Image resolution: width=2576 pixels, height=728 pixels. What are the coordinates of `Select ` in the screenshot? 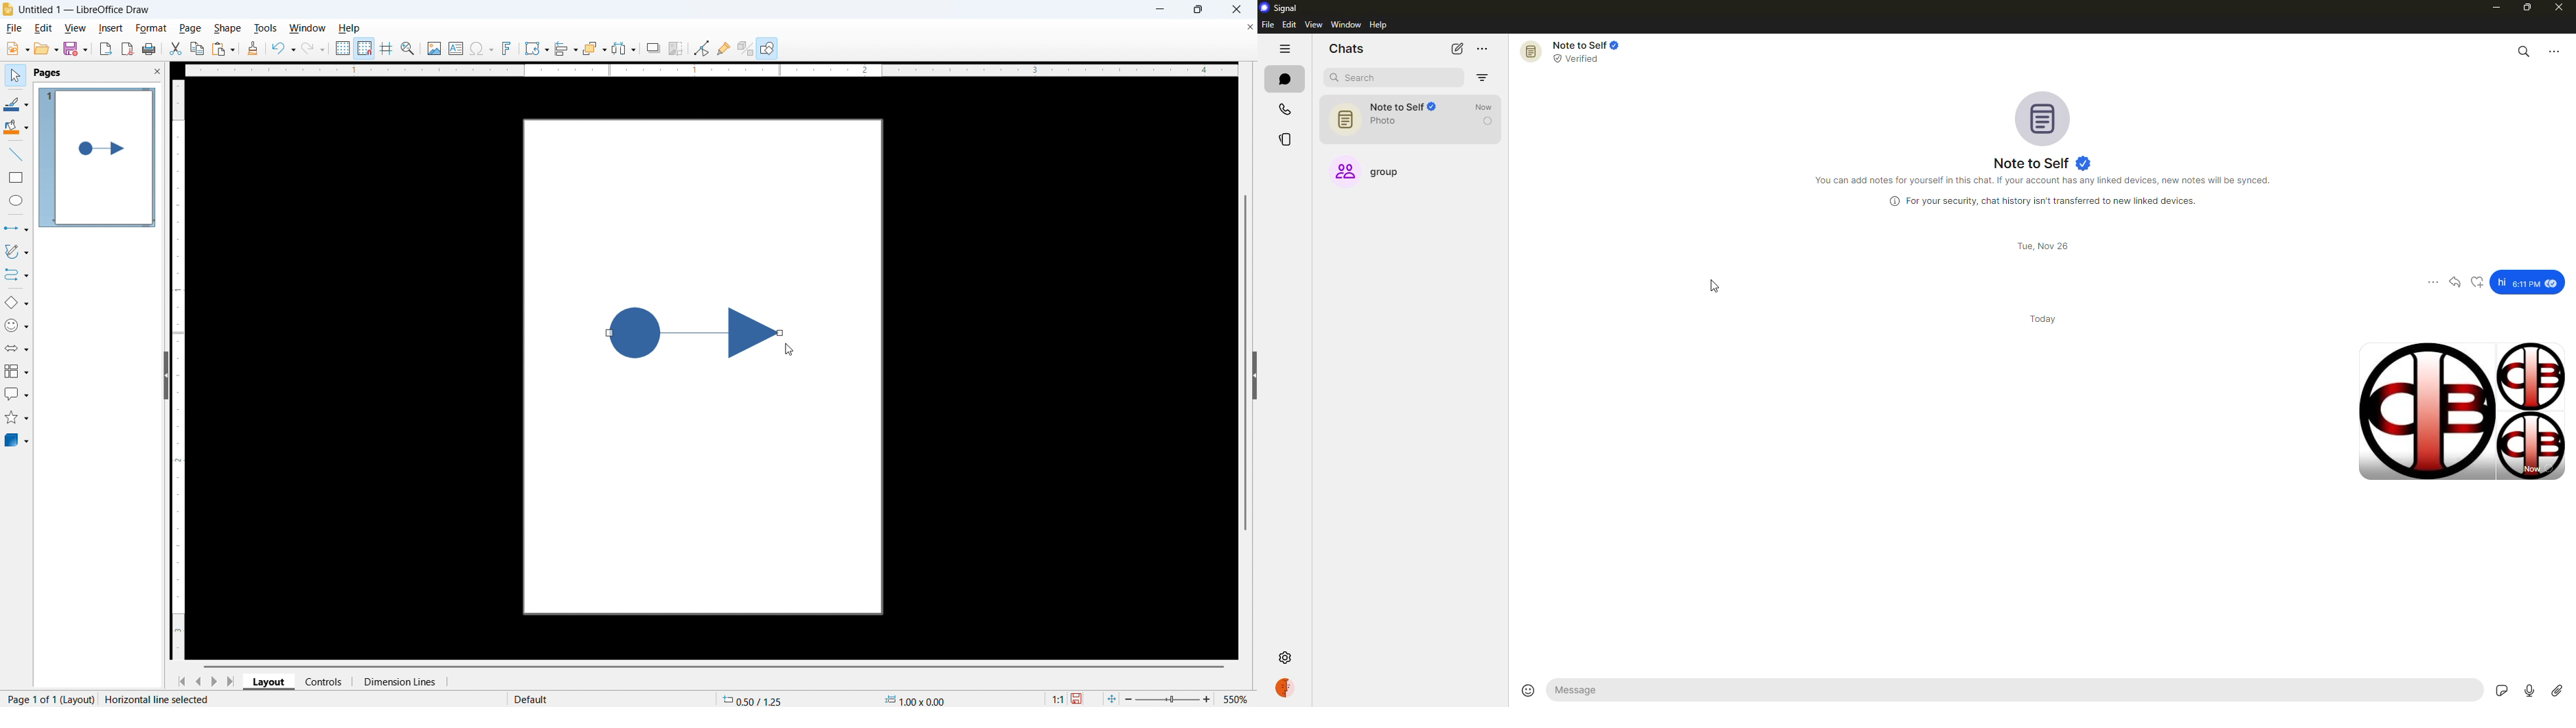 It's located at (16, 77).